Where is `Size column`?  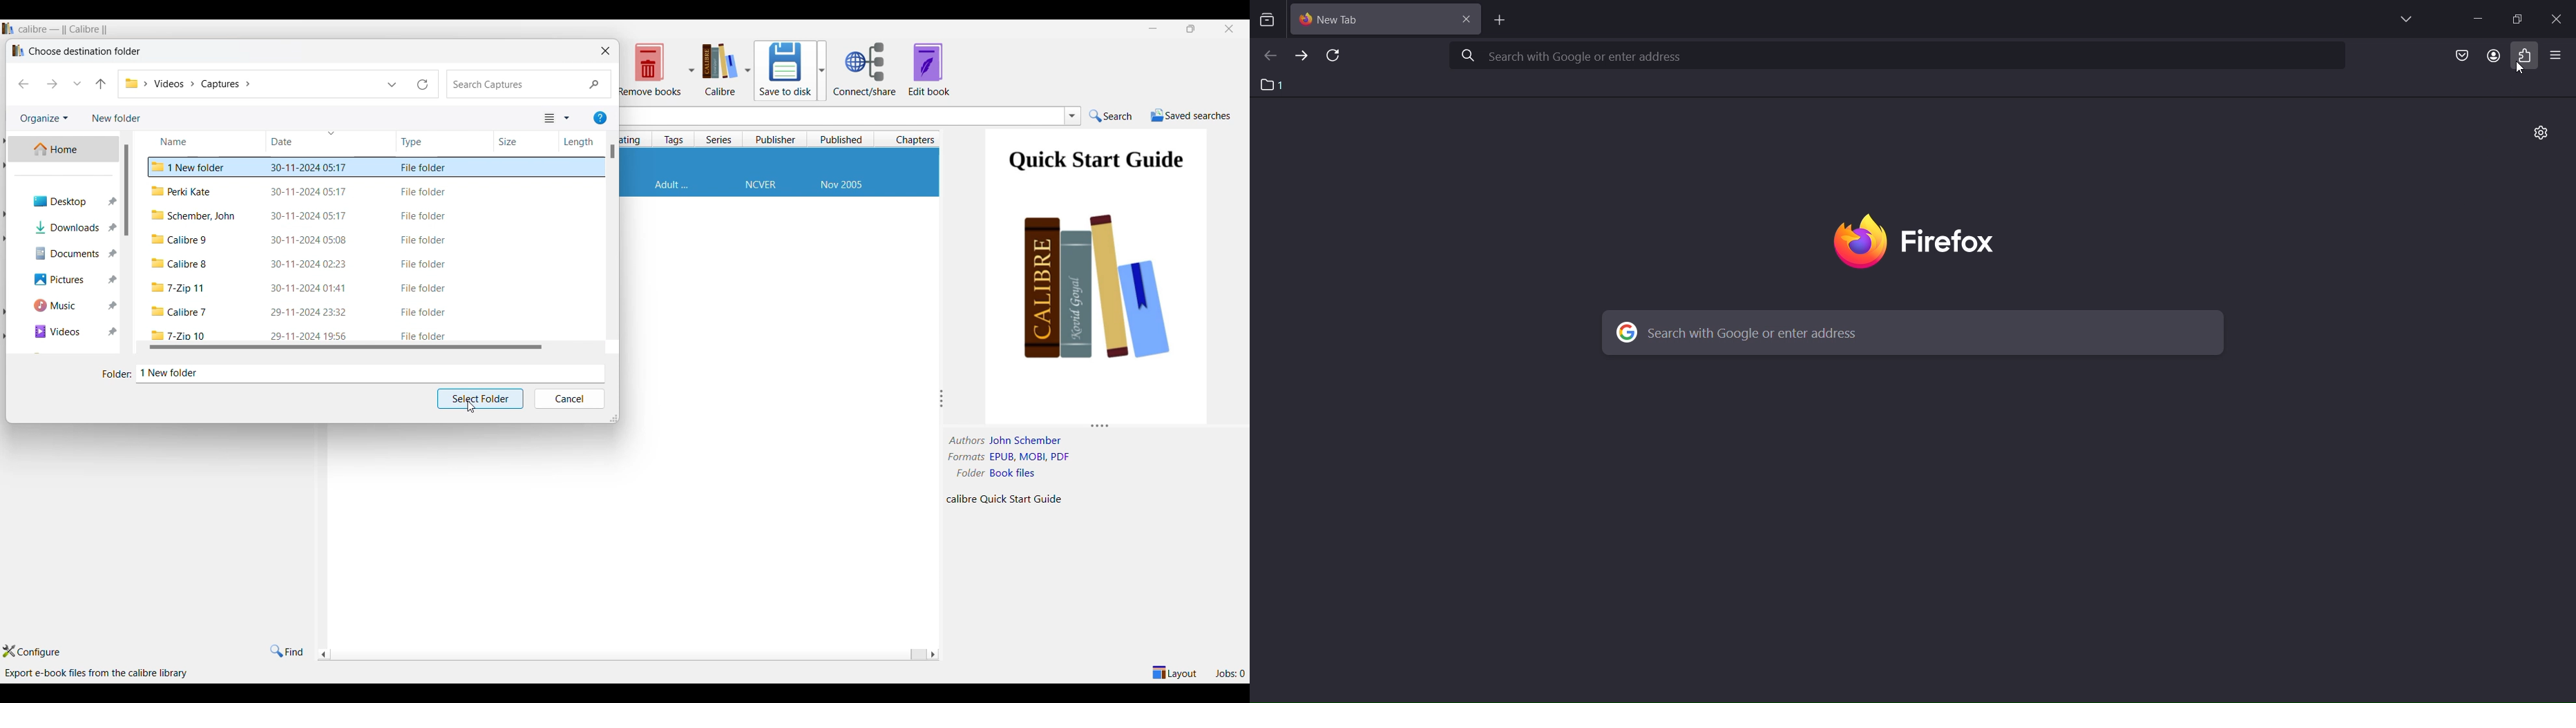
Size column is located at coordinates (516, 141).